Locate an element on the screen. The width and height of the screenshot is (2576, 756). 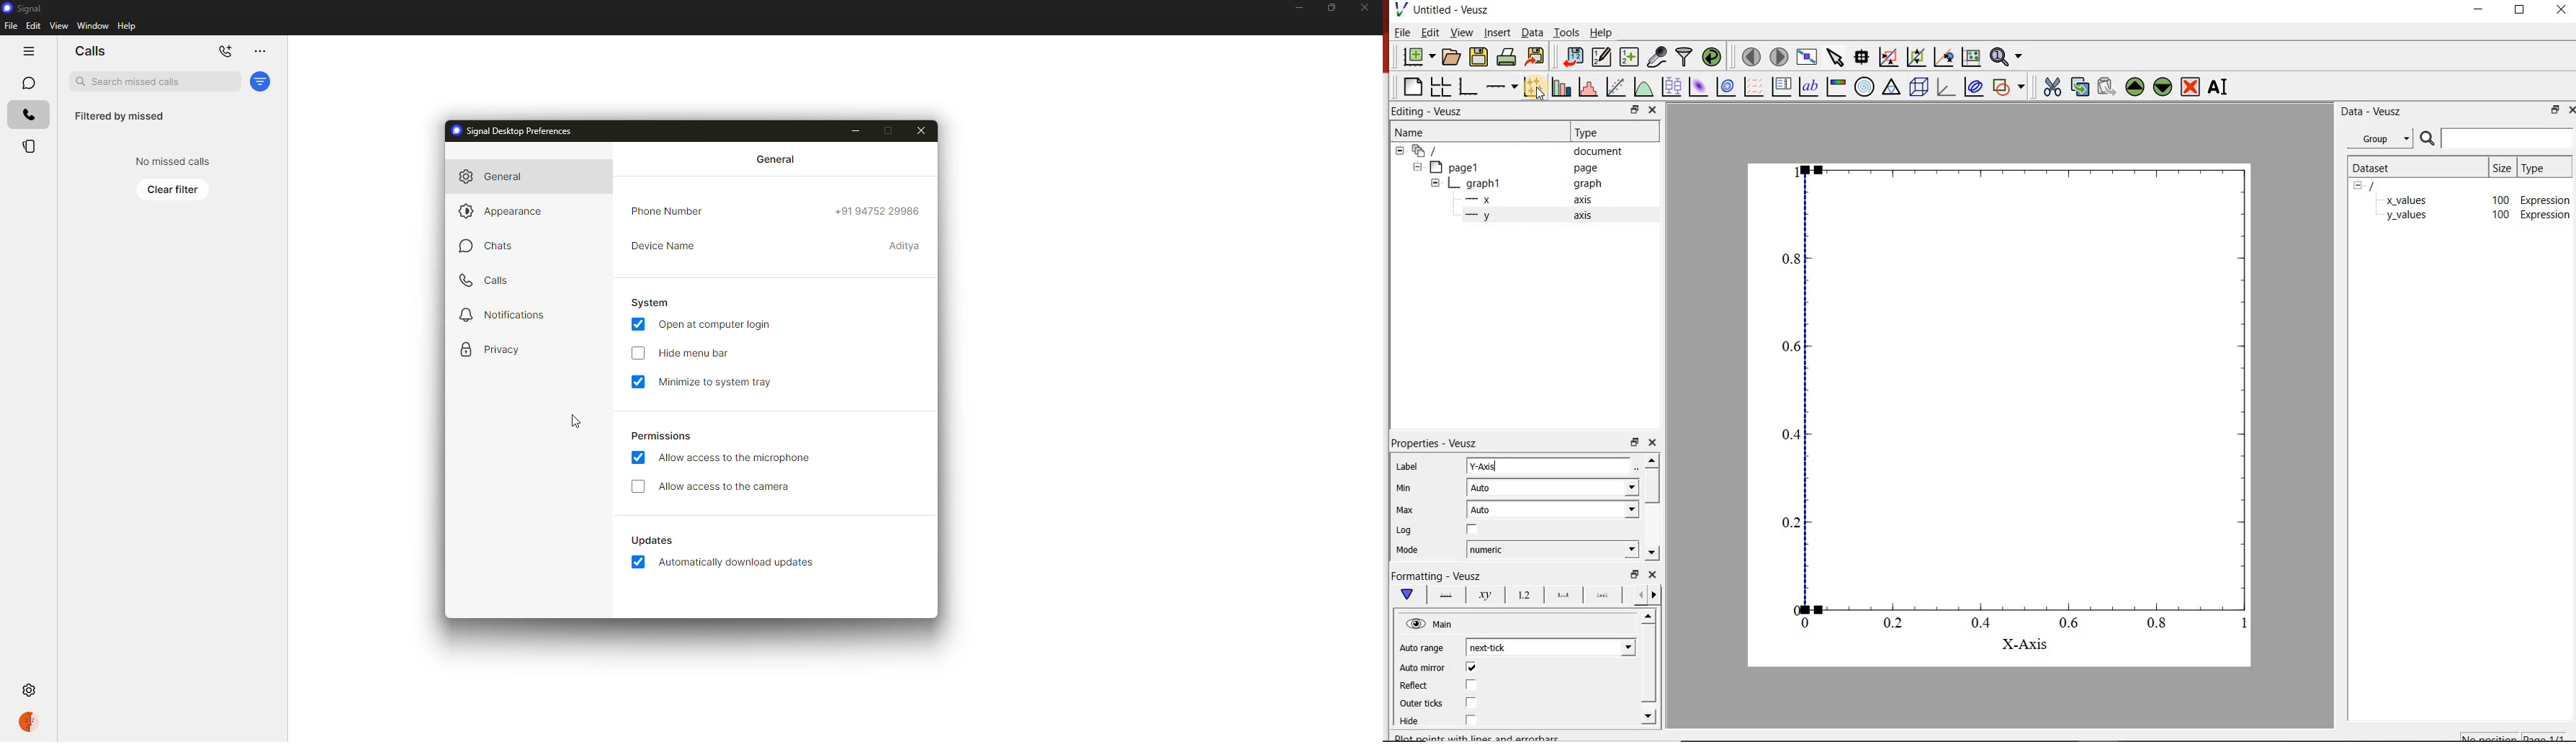
click to zoom out on graph axes is located at coordinates (1914, 58).